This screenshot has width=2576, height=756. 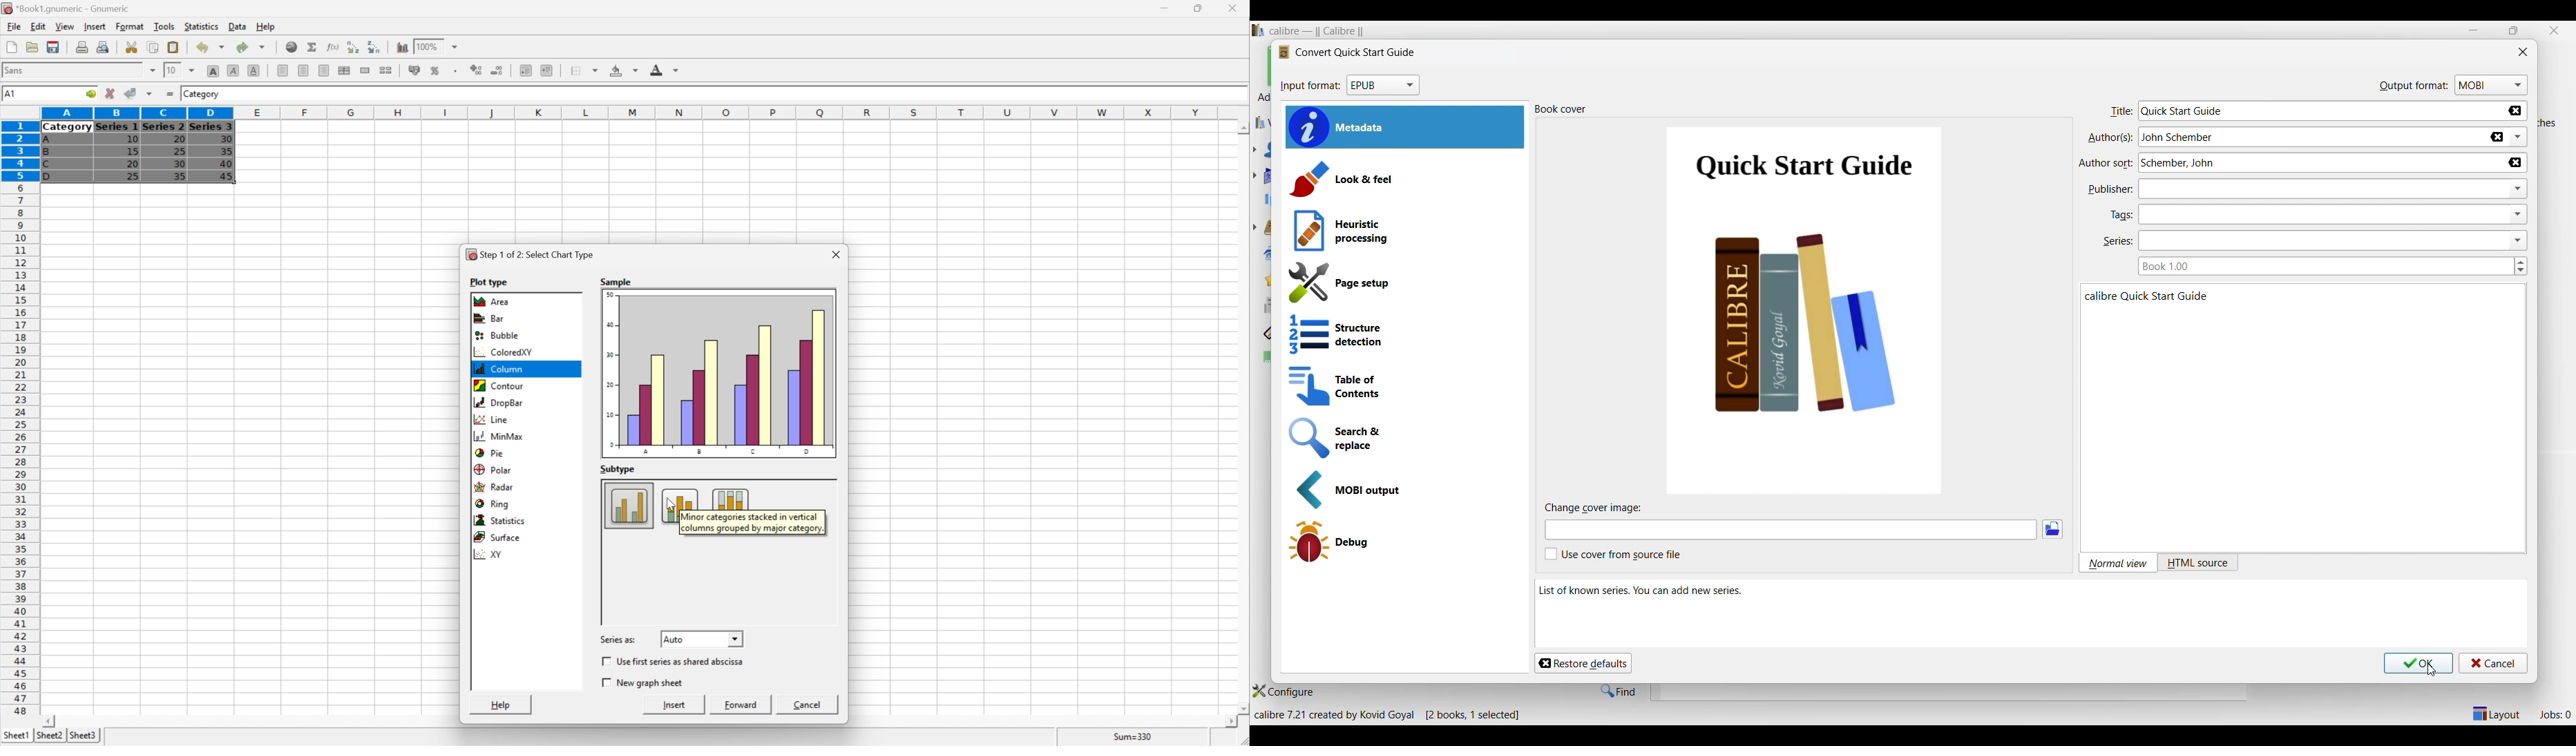 I want to click on output format, so click(x=2413, y=85).